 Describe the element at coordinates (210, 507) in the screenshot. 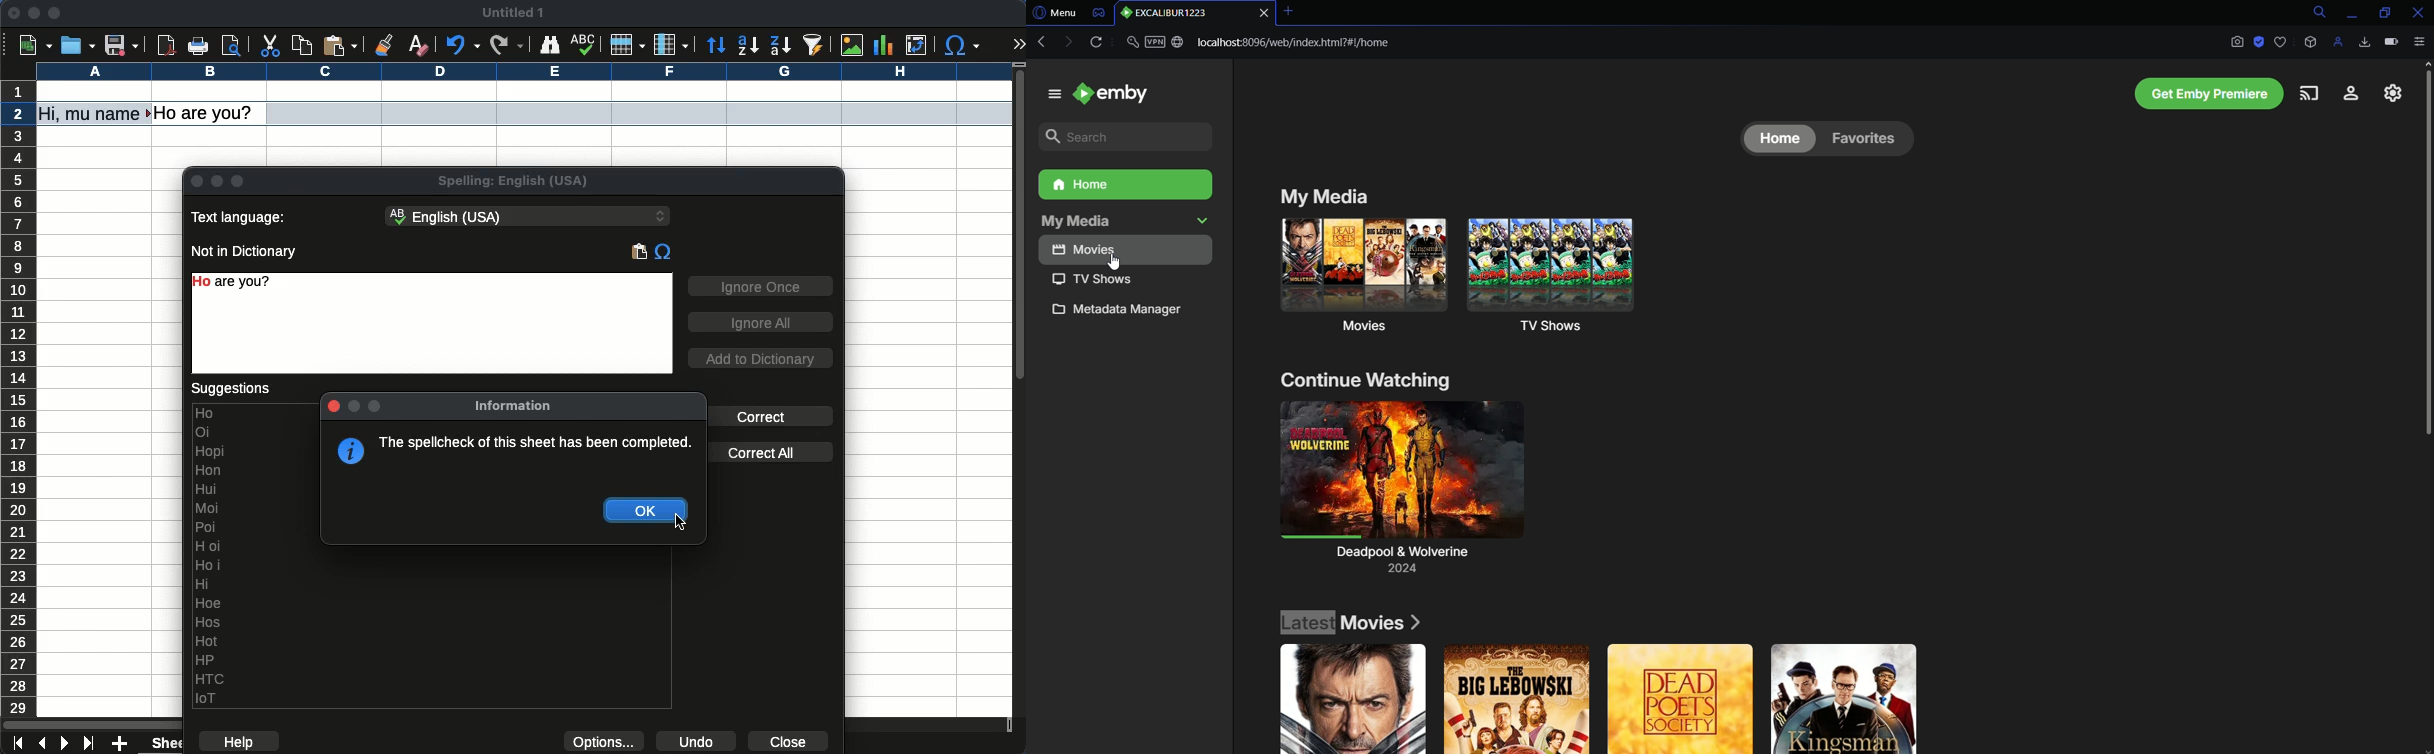

I see `Moi` at that location.